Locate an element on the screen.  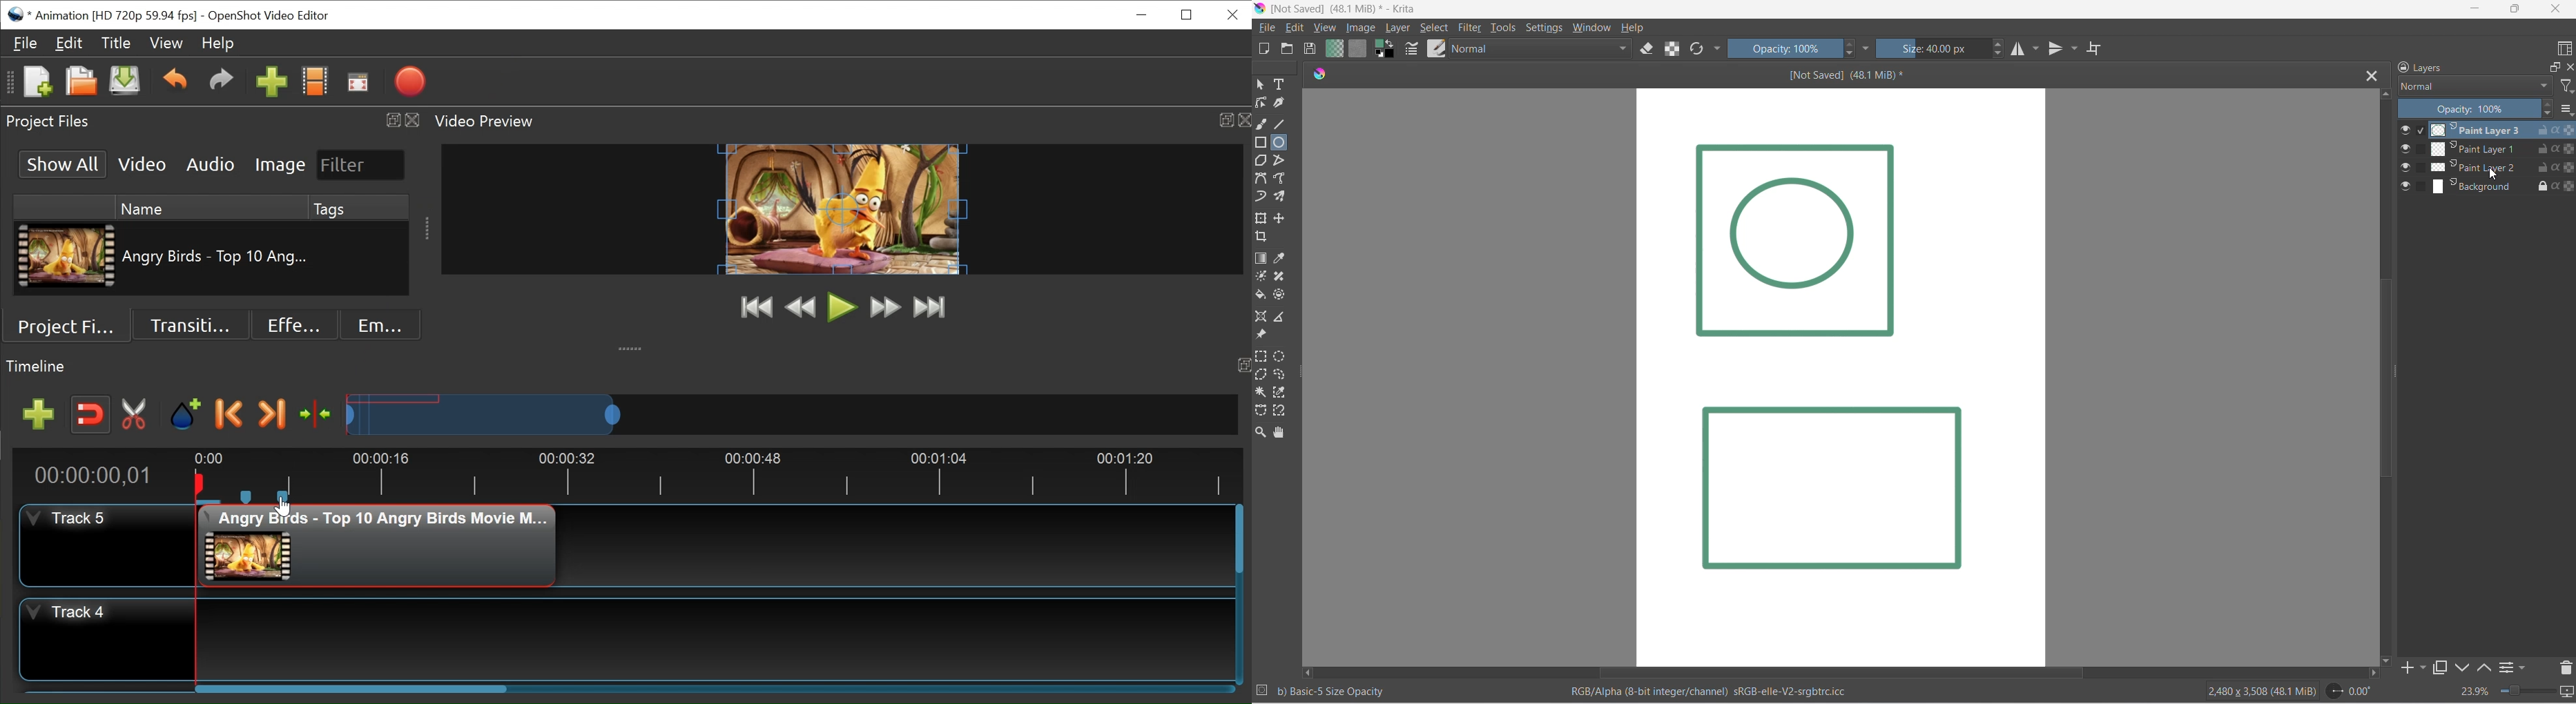
Current Position is located at coordinates (92, 476).